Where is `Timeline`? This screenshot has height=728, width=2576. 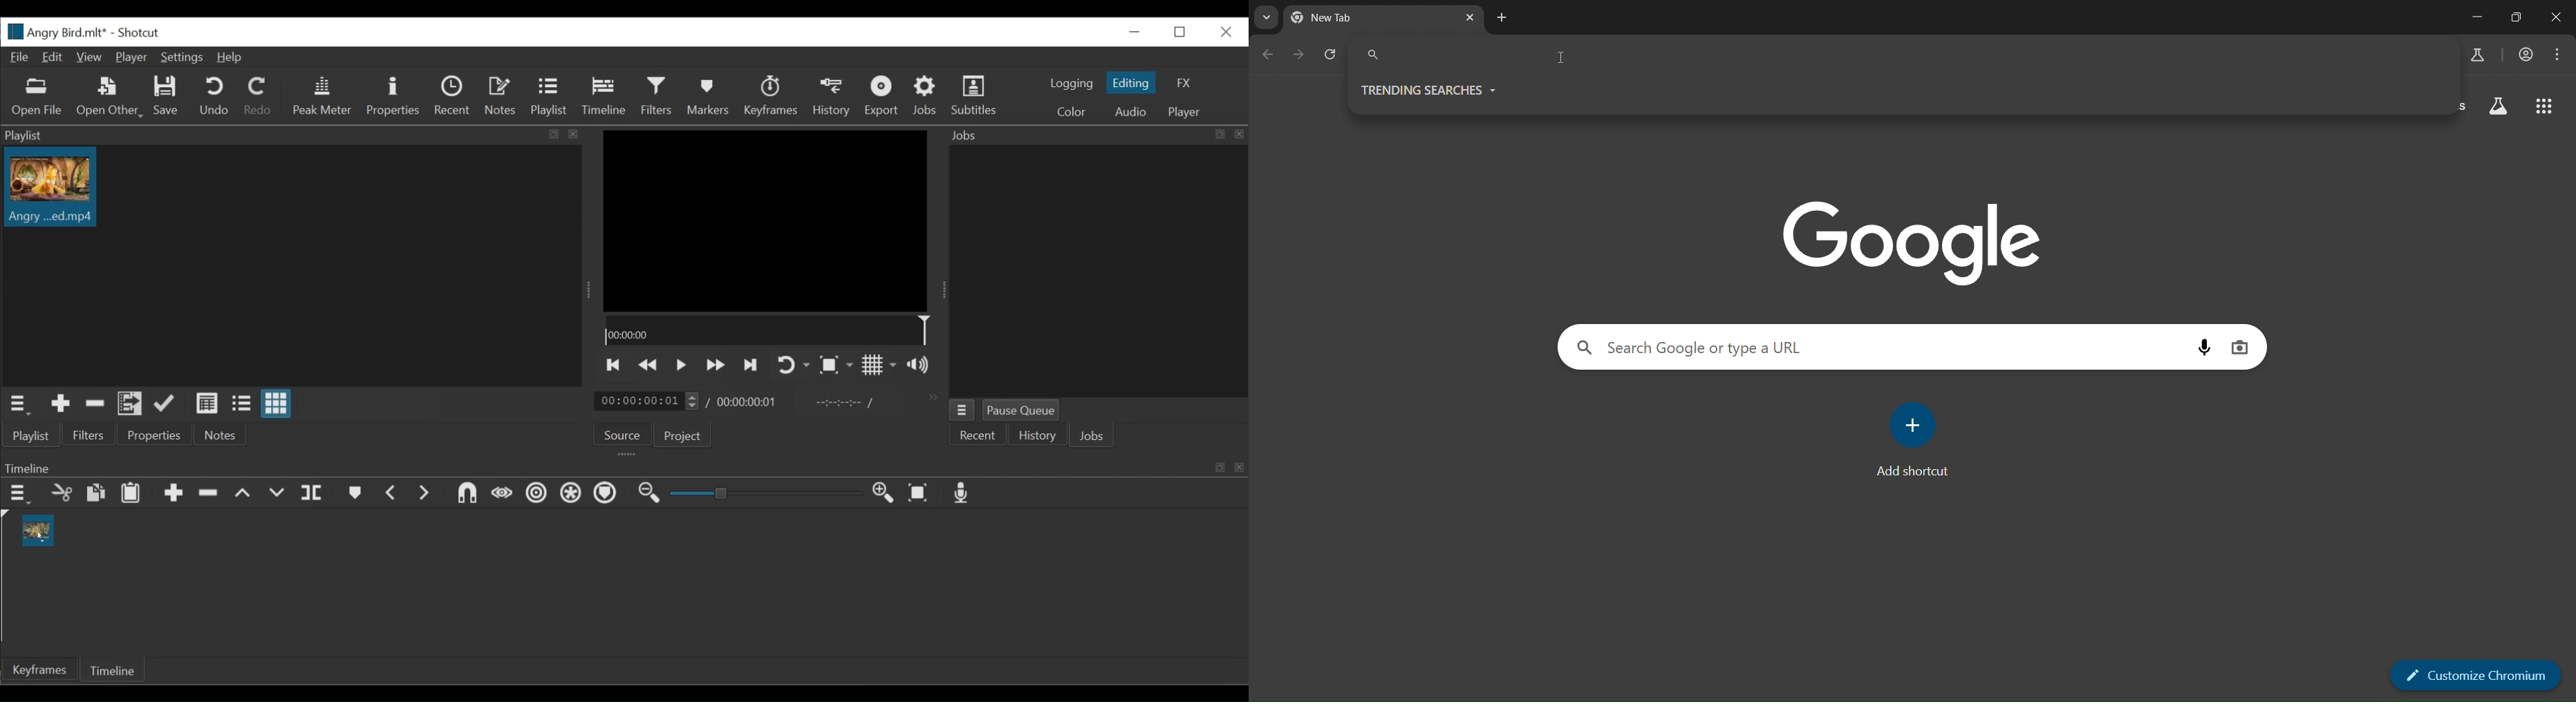 Timeline is located at coordinates (769, 332).